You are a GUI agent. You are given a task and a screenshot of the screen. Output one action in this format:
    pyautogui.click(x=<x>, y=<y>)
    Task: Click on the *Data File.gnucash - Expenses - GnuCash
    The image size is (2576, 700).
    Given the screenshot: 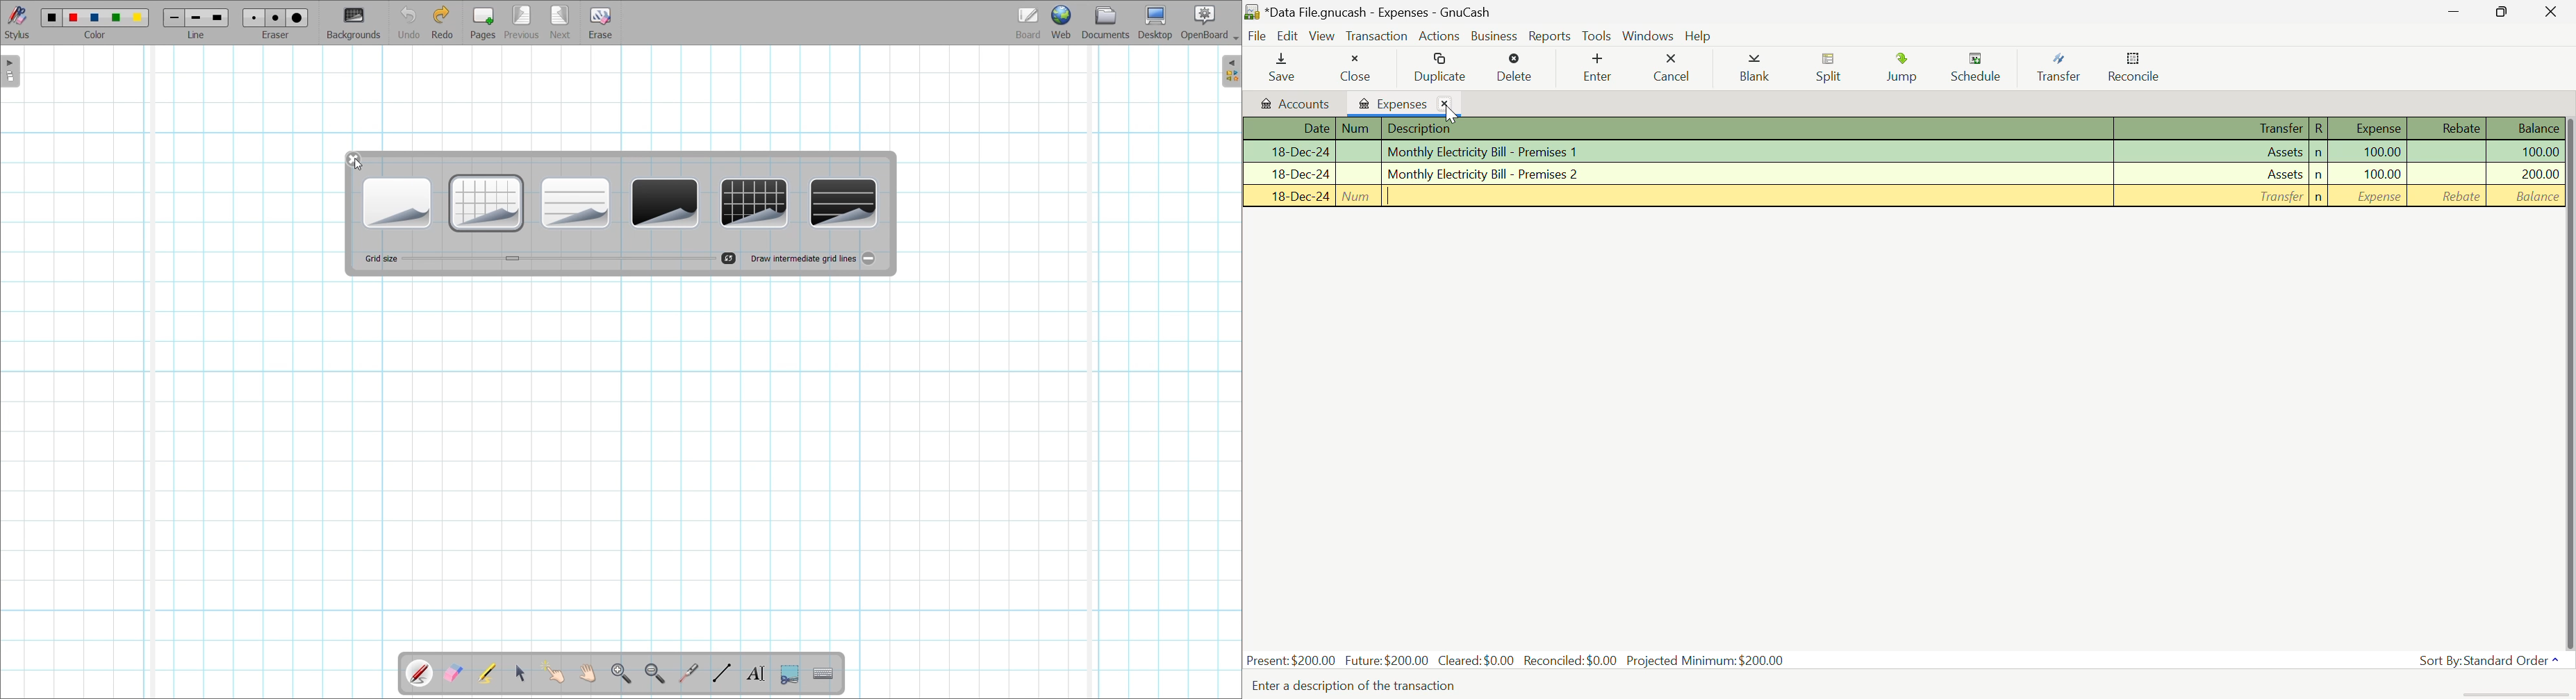 What is the action you would take?
    pyautogui.click(x=1378, y=12)
    